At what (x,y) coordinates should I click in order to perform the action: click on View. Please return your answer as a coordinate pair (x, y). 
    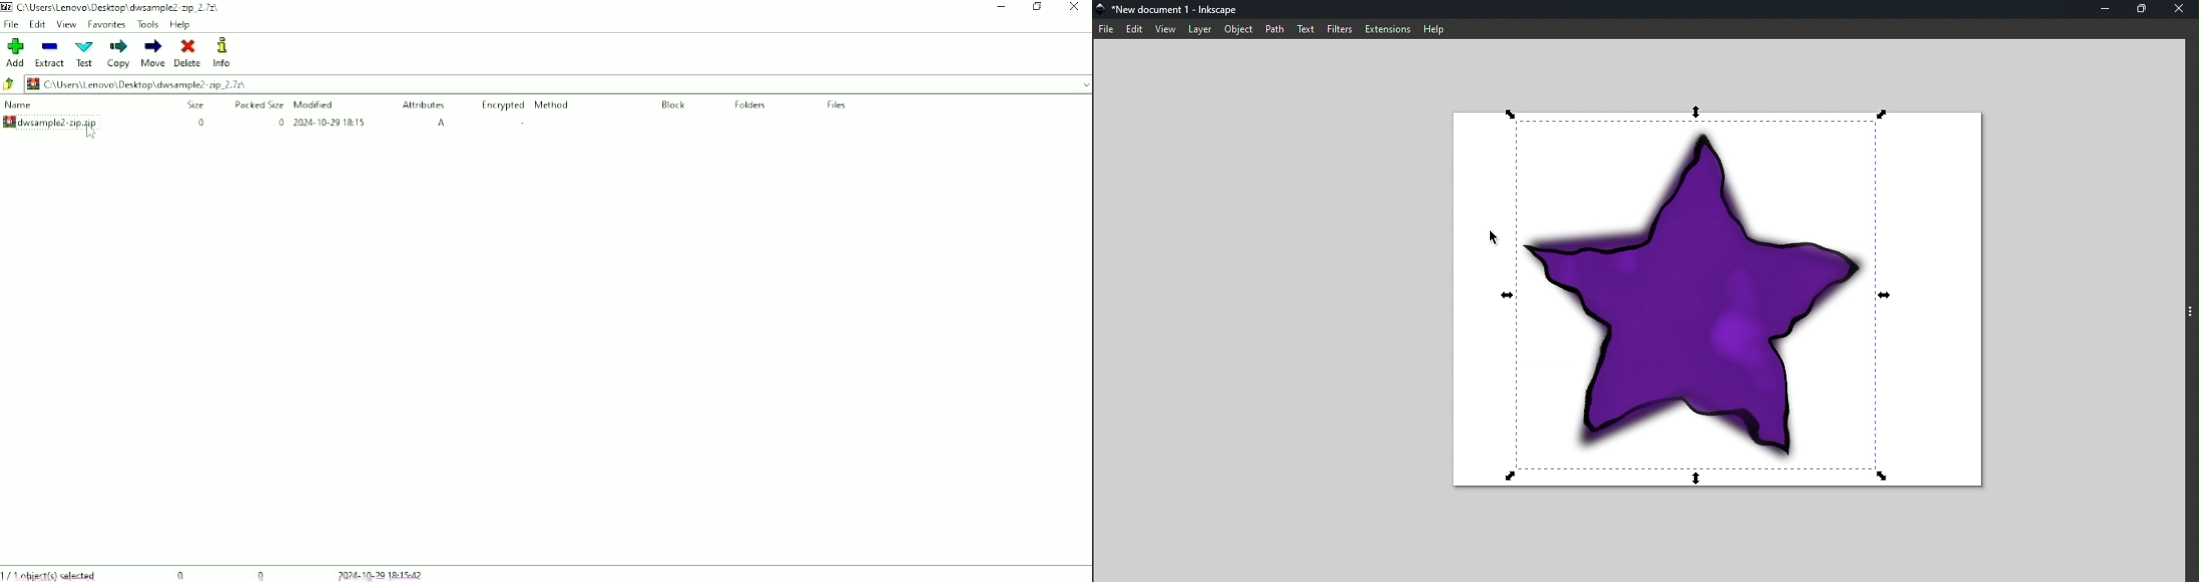
    Looking at the image, I should click on (66, 24).